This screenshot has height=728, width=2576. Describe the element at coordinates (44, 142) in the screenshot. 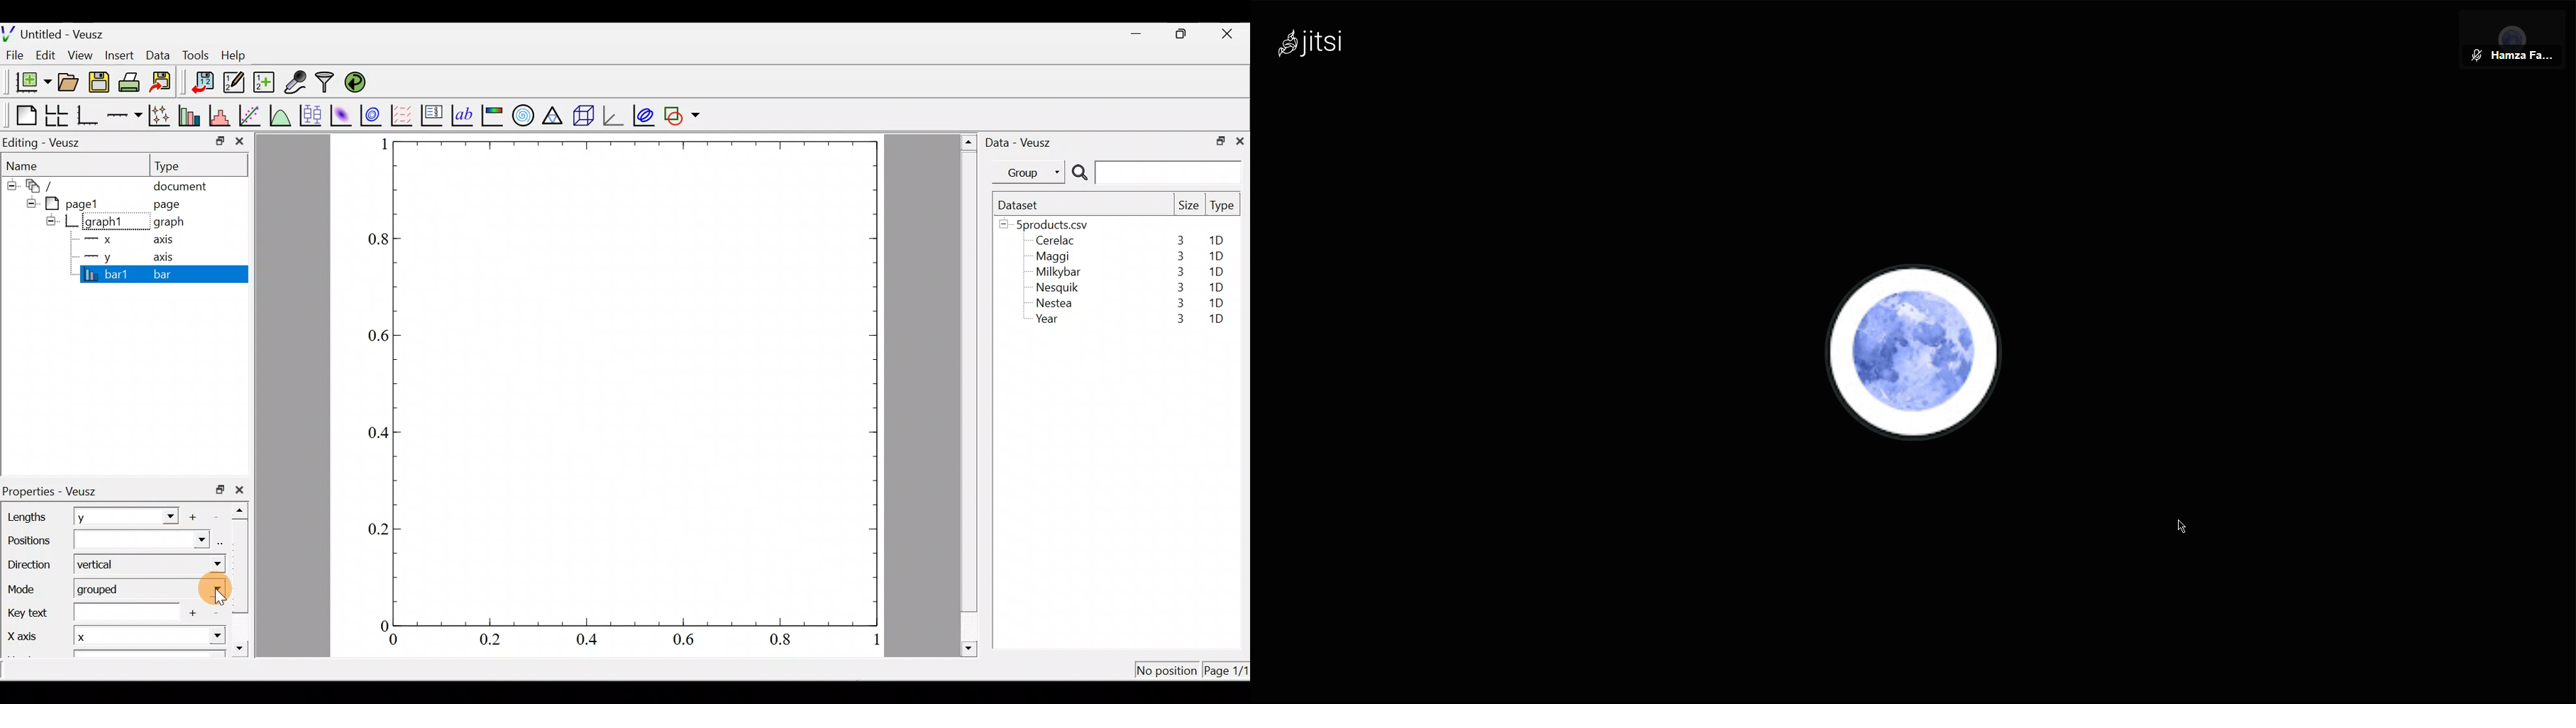

I see `Editing - Veusz` at that location.